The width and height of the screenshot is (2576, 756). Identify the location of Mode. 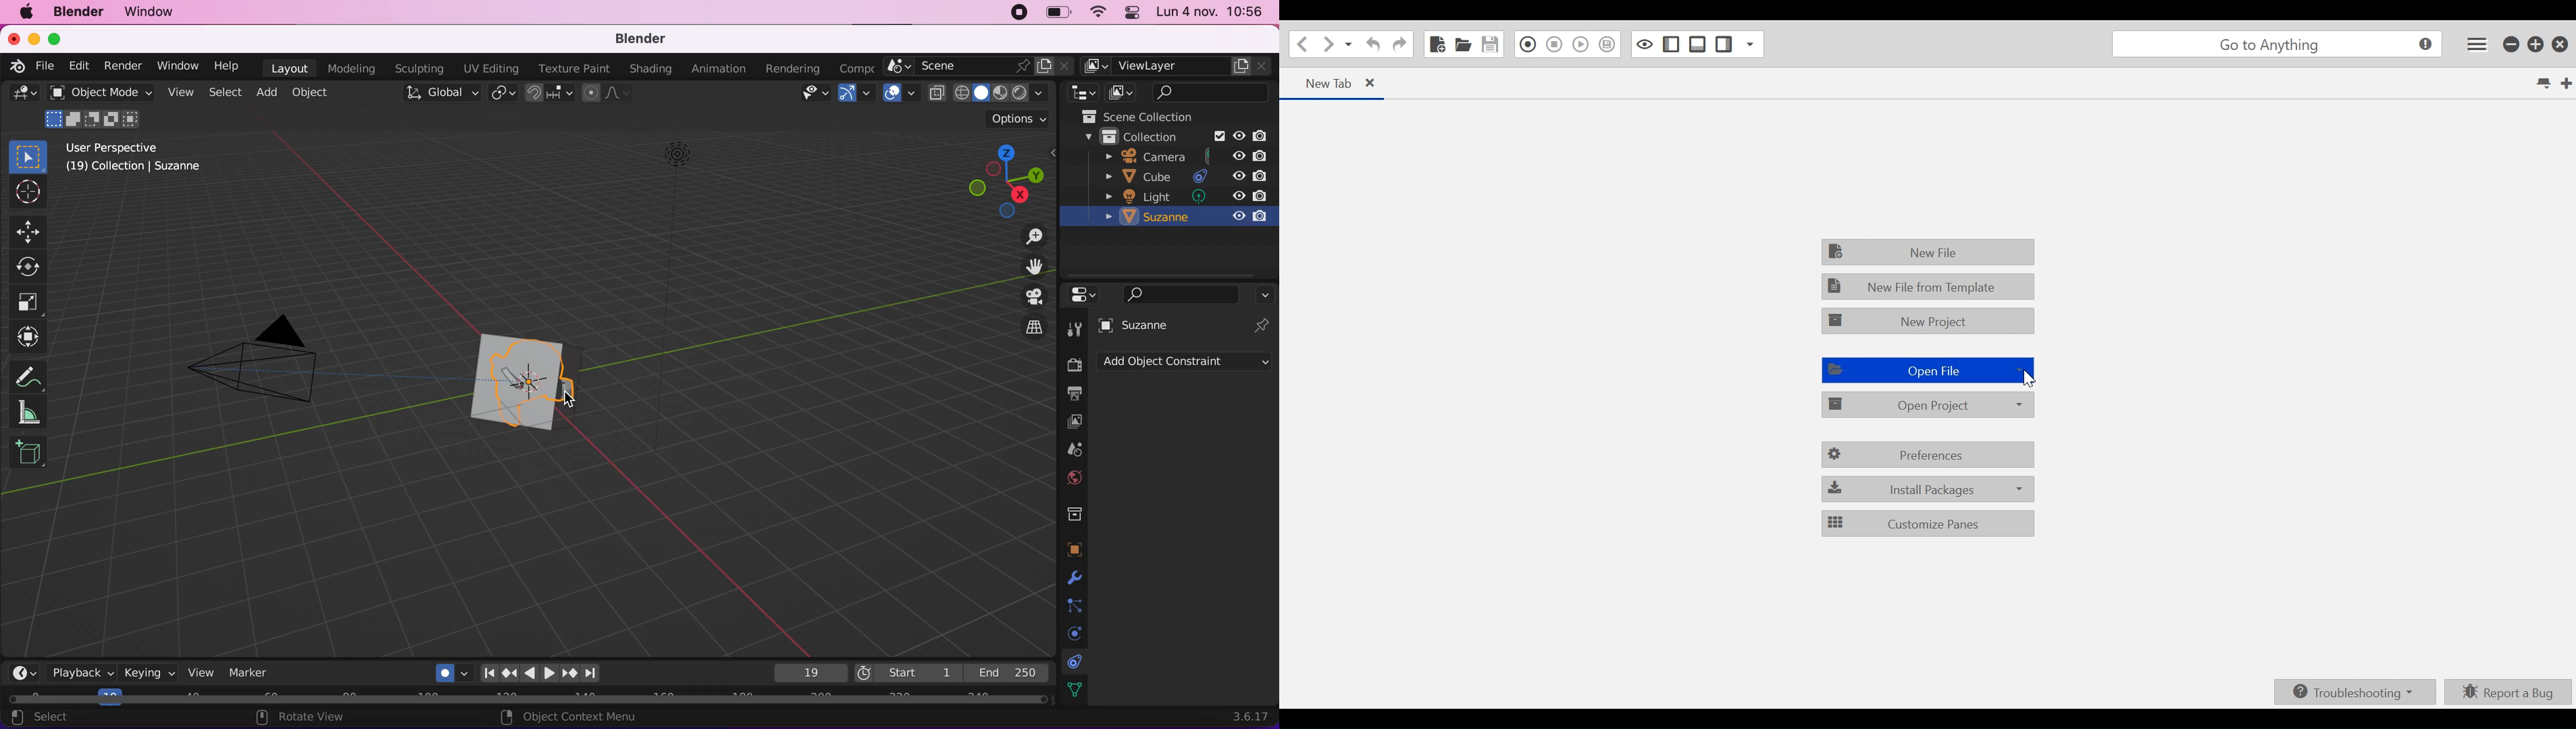
(96, 119).